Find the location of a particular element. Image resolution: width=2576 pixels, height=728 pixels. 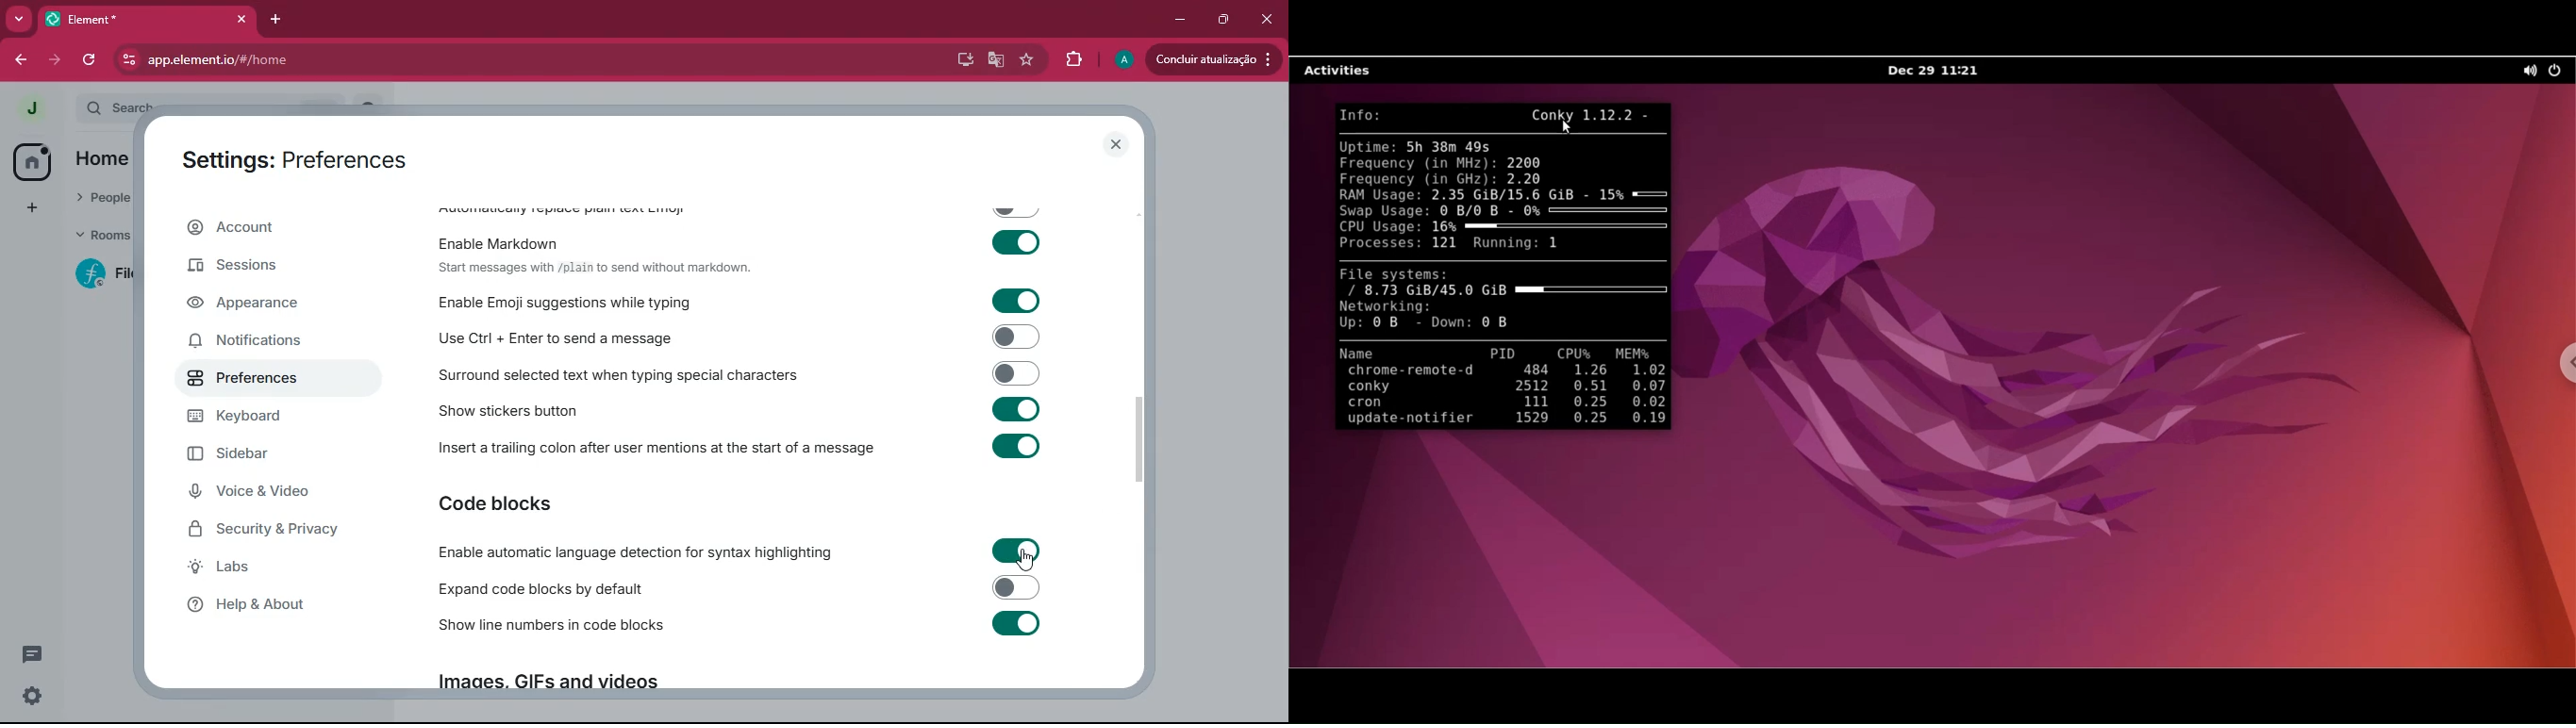

people is located at coordinates (104, 195).